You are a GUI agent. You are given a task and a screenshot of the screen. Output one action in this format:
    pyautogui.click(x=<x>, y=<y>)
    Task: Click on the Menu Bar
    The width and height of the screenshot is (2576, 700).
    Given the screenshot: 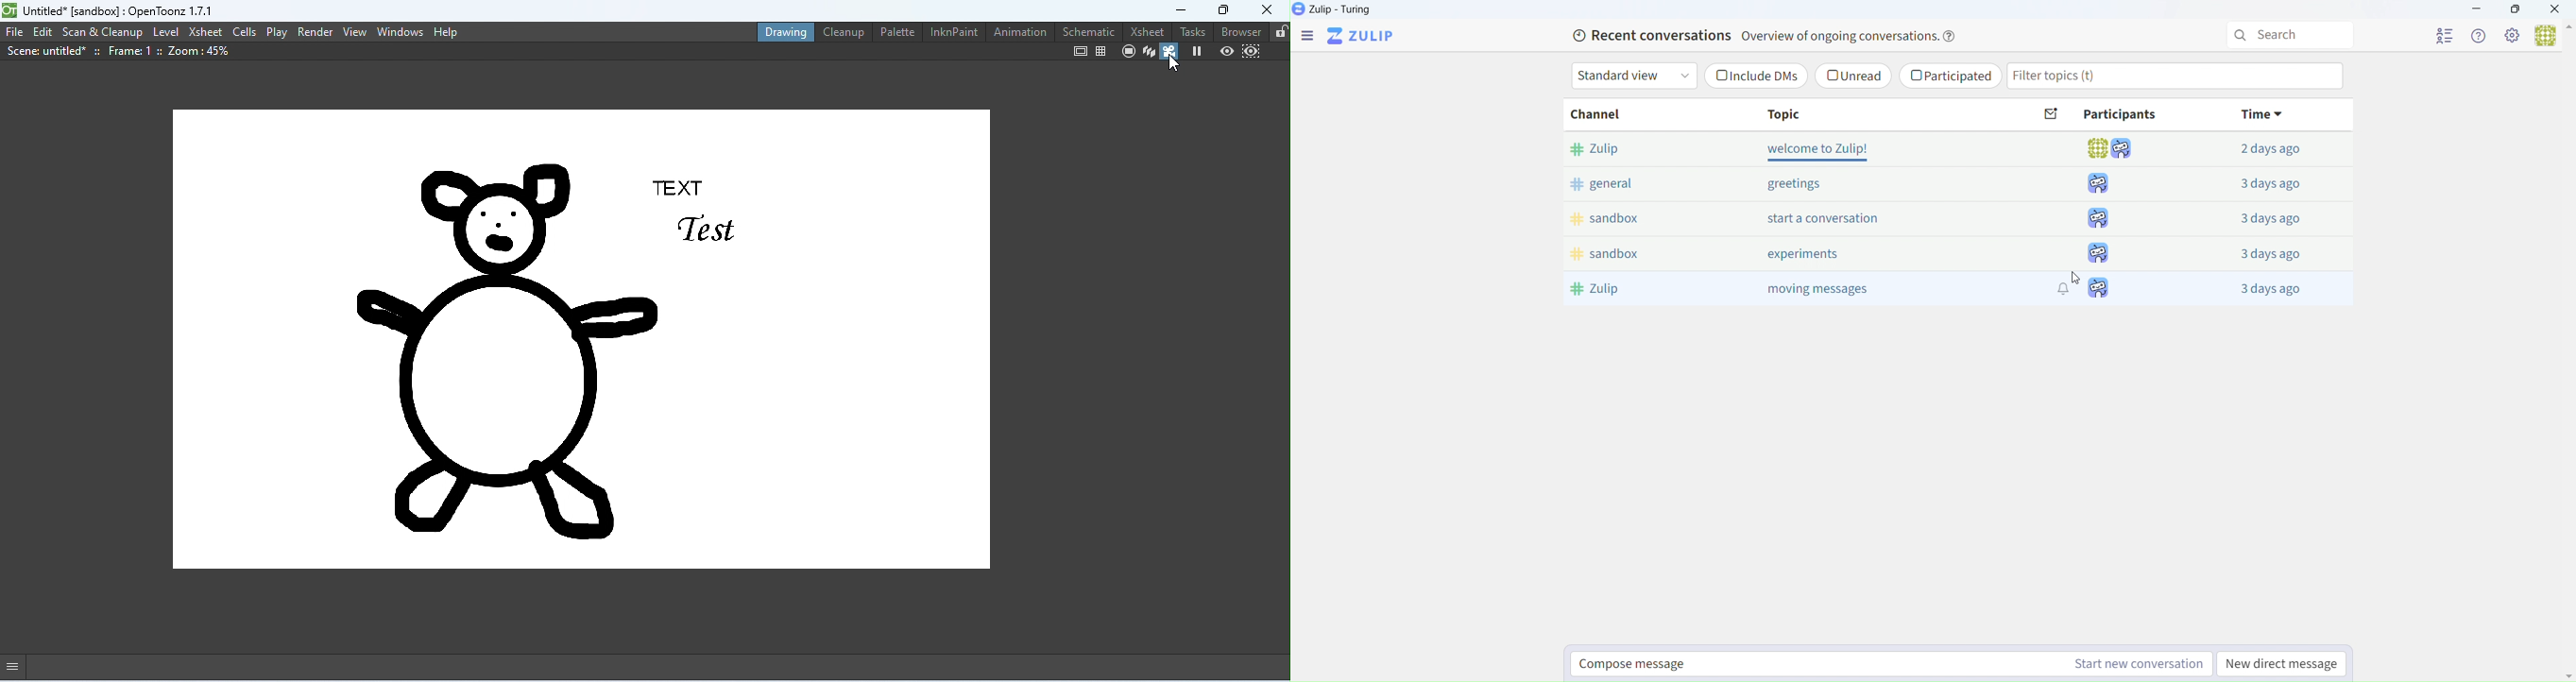 What is the action you would take?
    pyautogui.click(x=1306, y=35)
    